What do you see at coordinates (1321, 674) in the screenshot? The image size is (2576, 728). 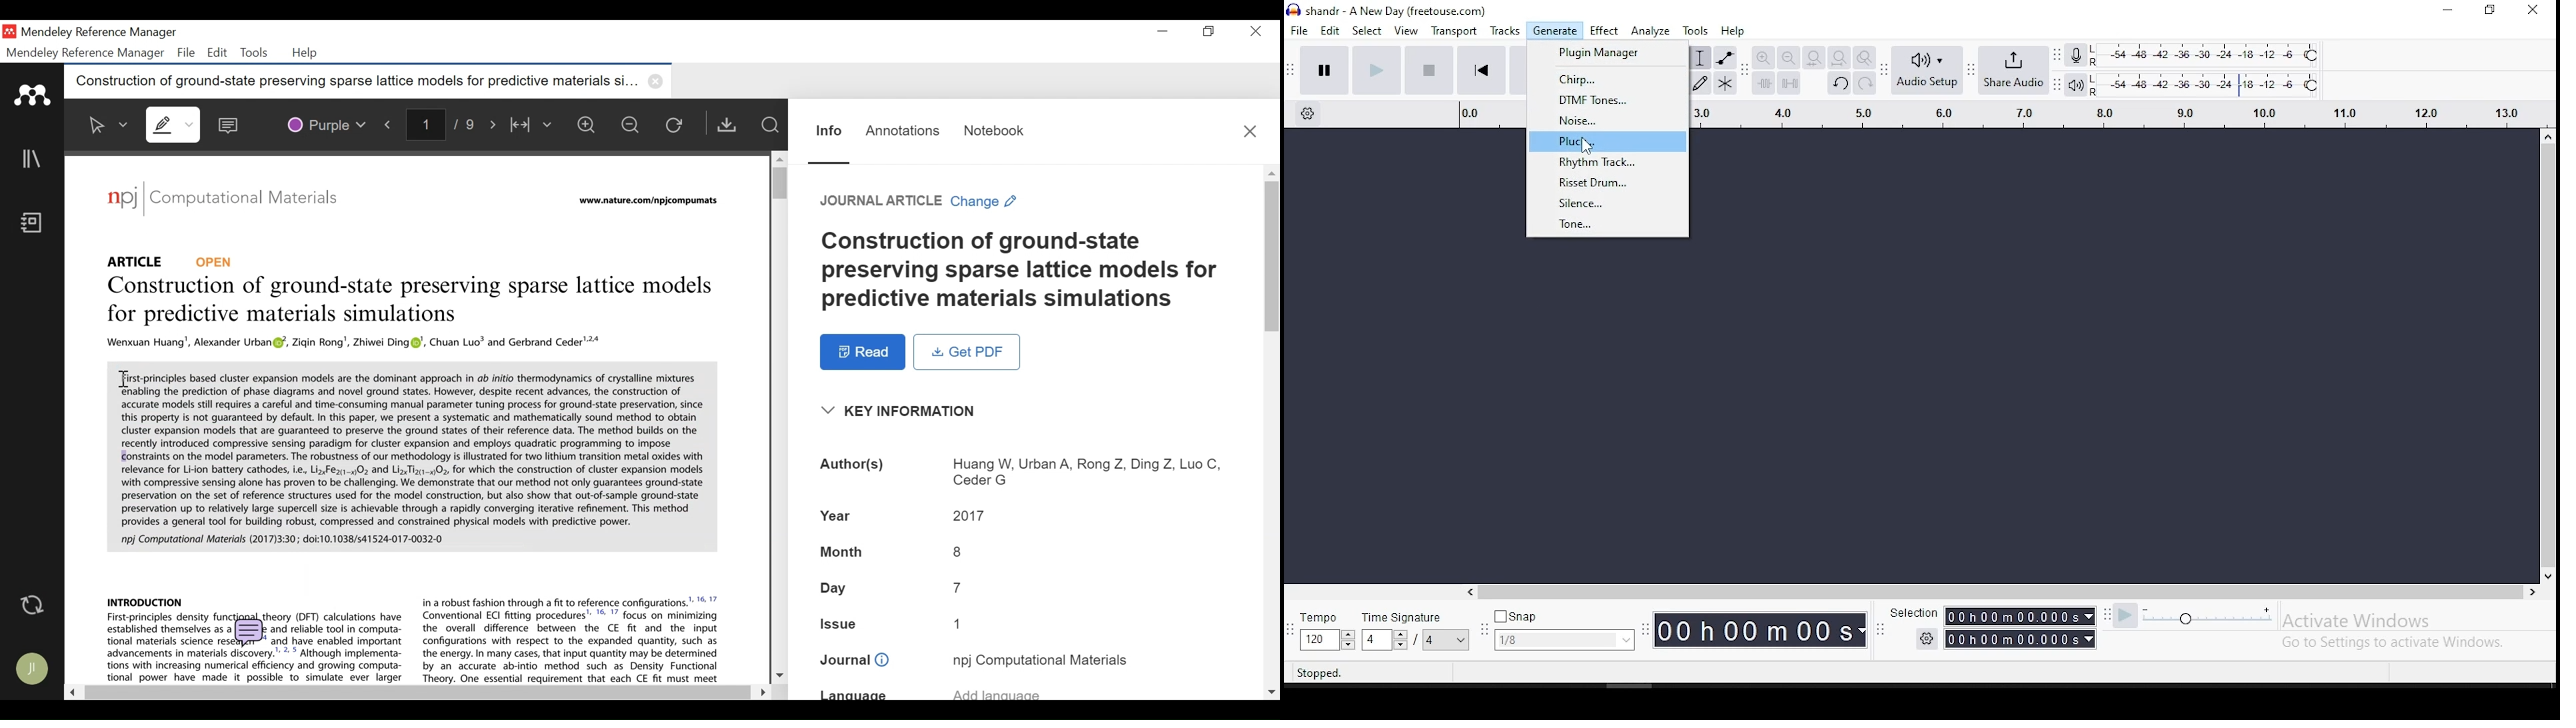 I see `stopped` at bounding box center [1321, 674].